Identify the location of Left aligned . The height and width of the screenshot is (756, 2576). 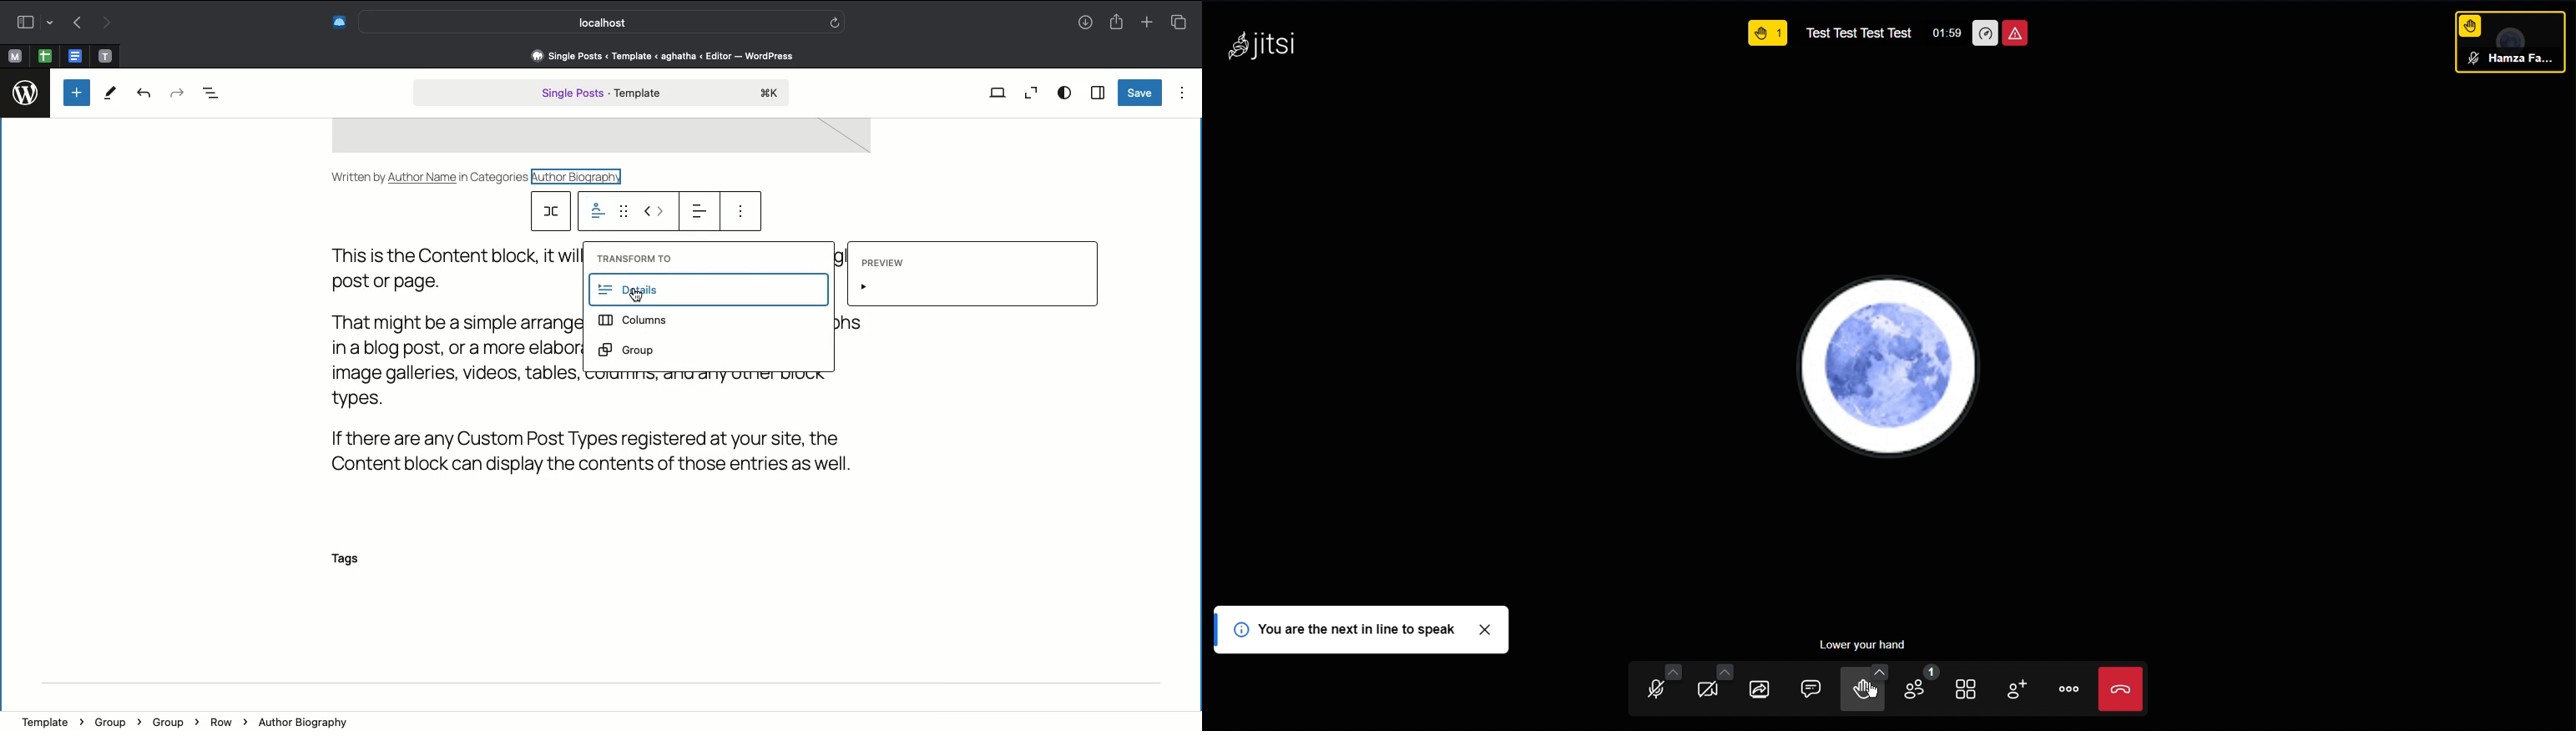
(697, 210).